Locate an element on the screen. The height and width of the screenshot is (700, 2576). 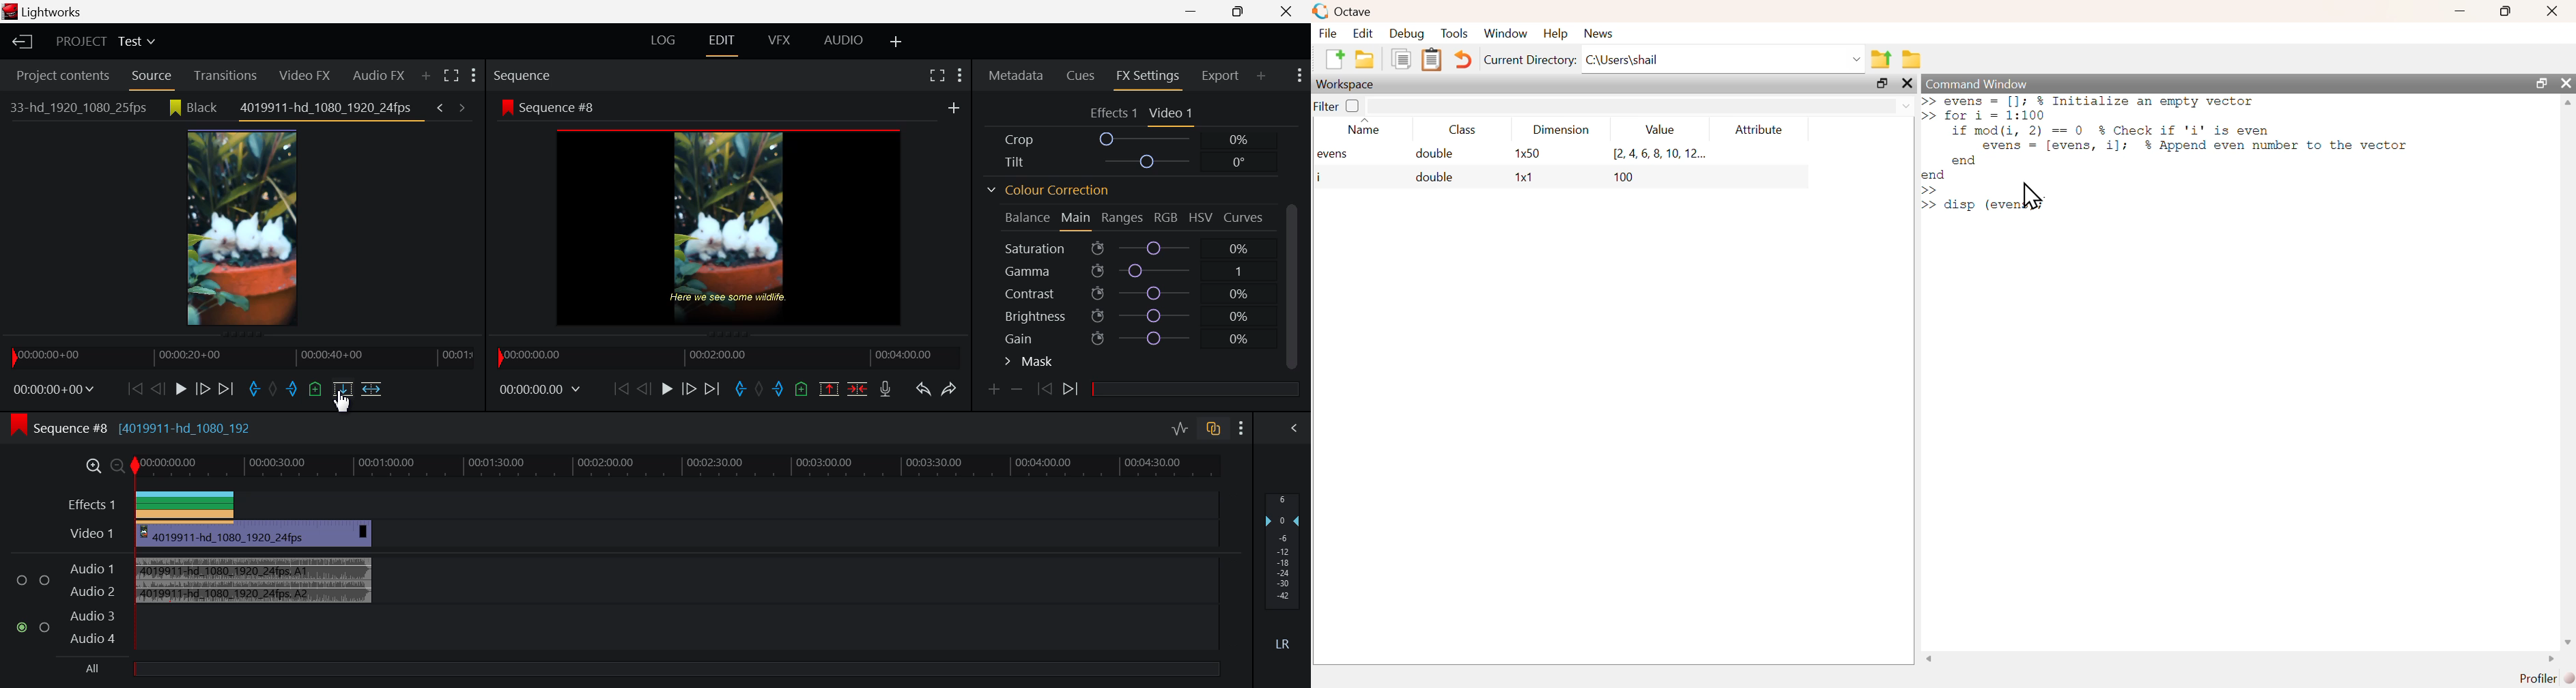
Mark Out is located at coordinates (779, 390).